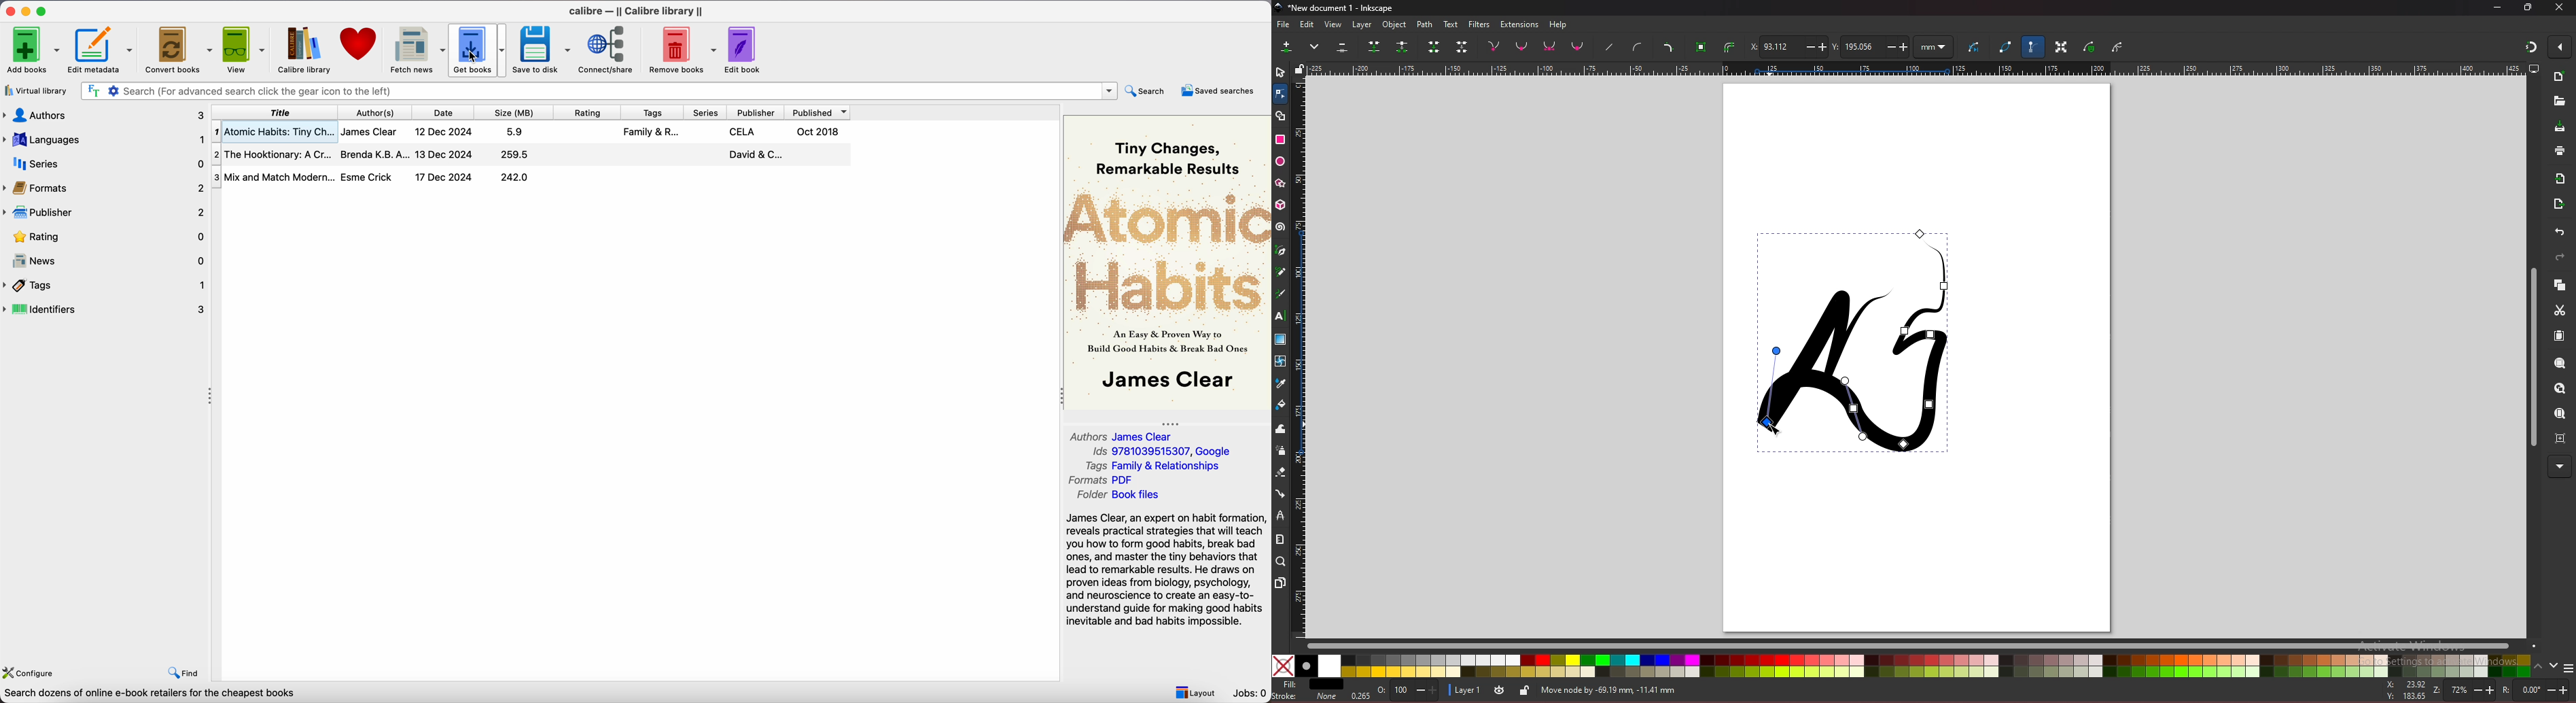 The width and height of the screenshot is (2576, 728). I want to click on undo, so click(2560, 232).